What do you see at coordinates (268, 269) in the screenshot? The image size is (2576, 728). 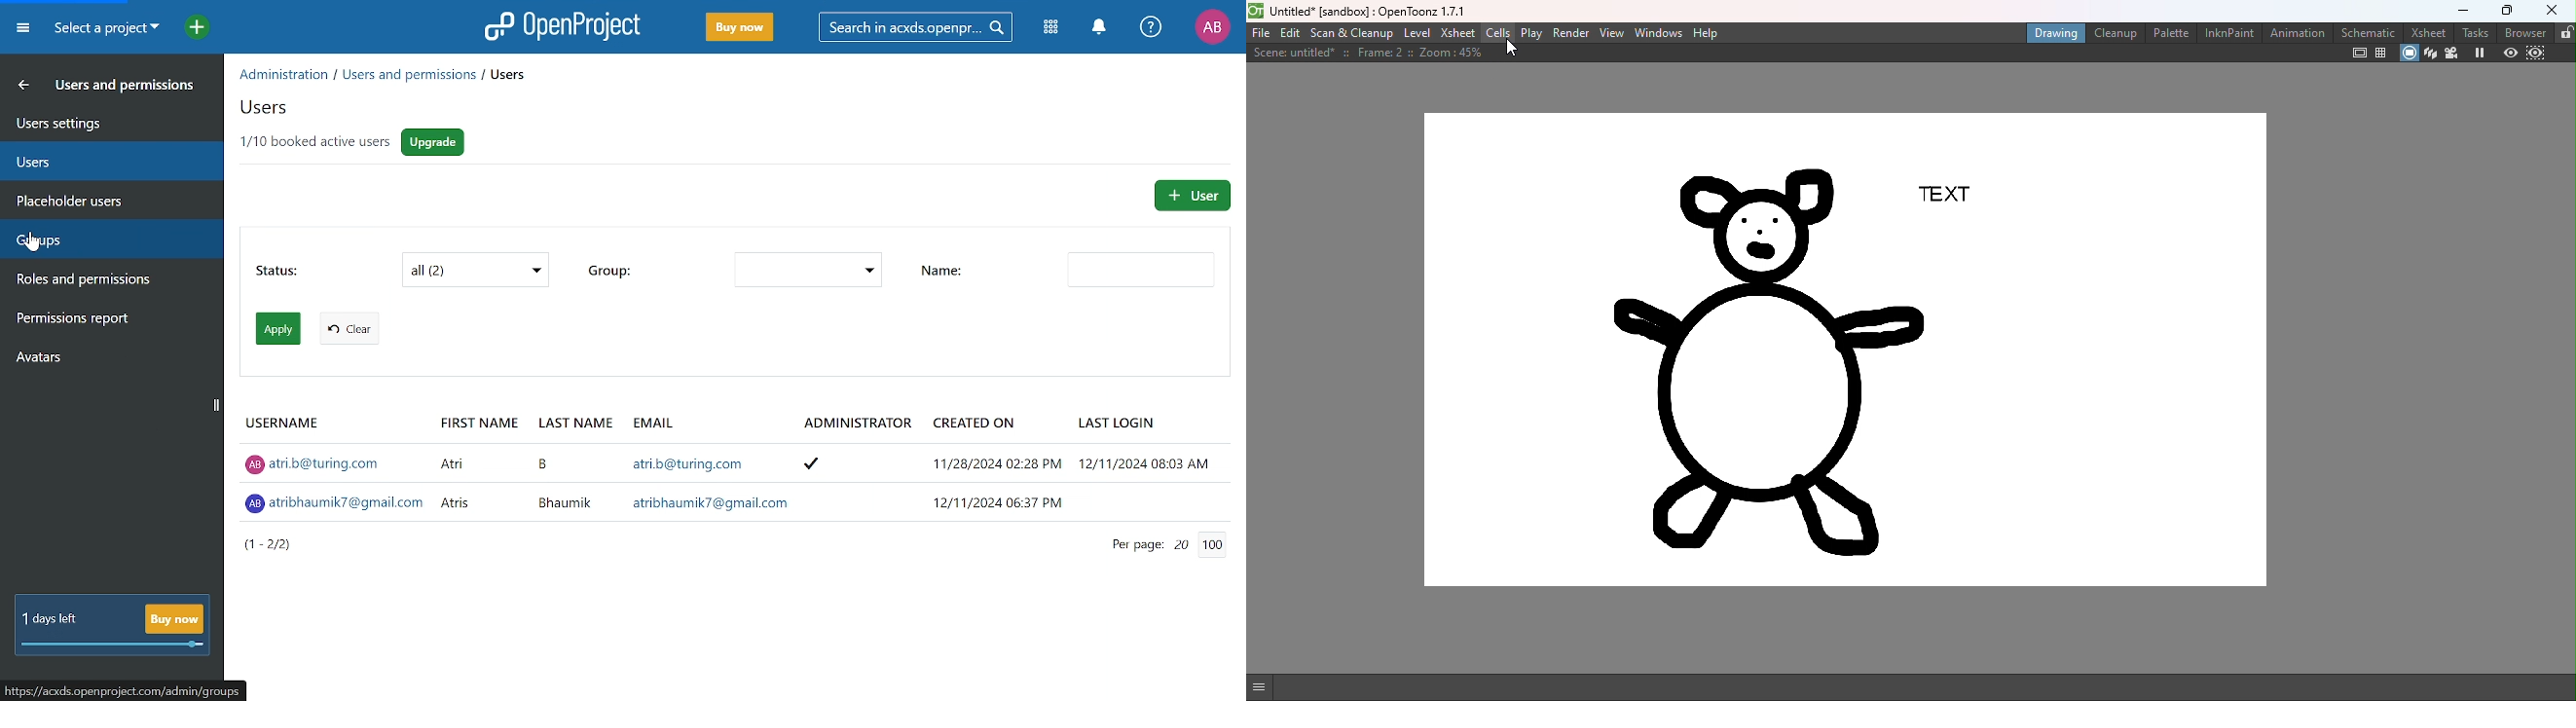 I see `status` at bounding box center [268, 269].